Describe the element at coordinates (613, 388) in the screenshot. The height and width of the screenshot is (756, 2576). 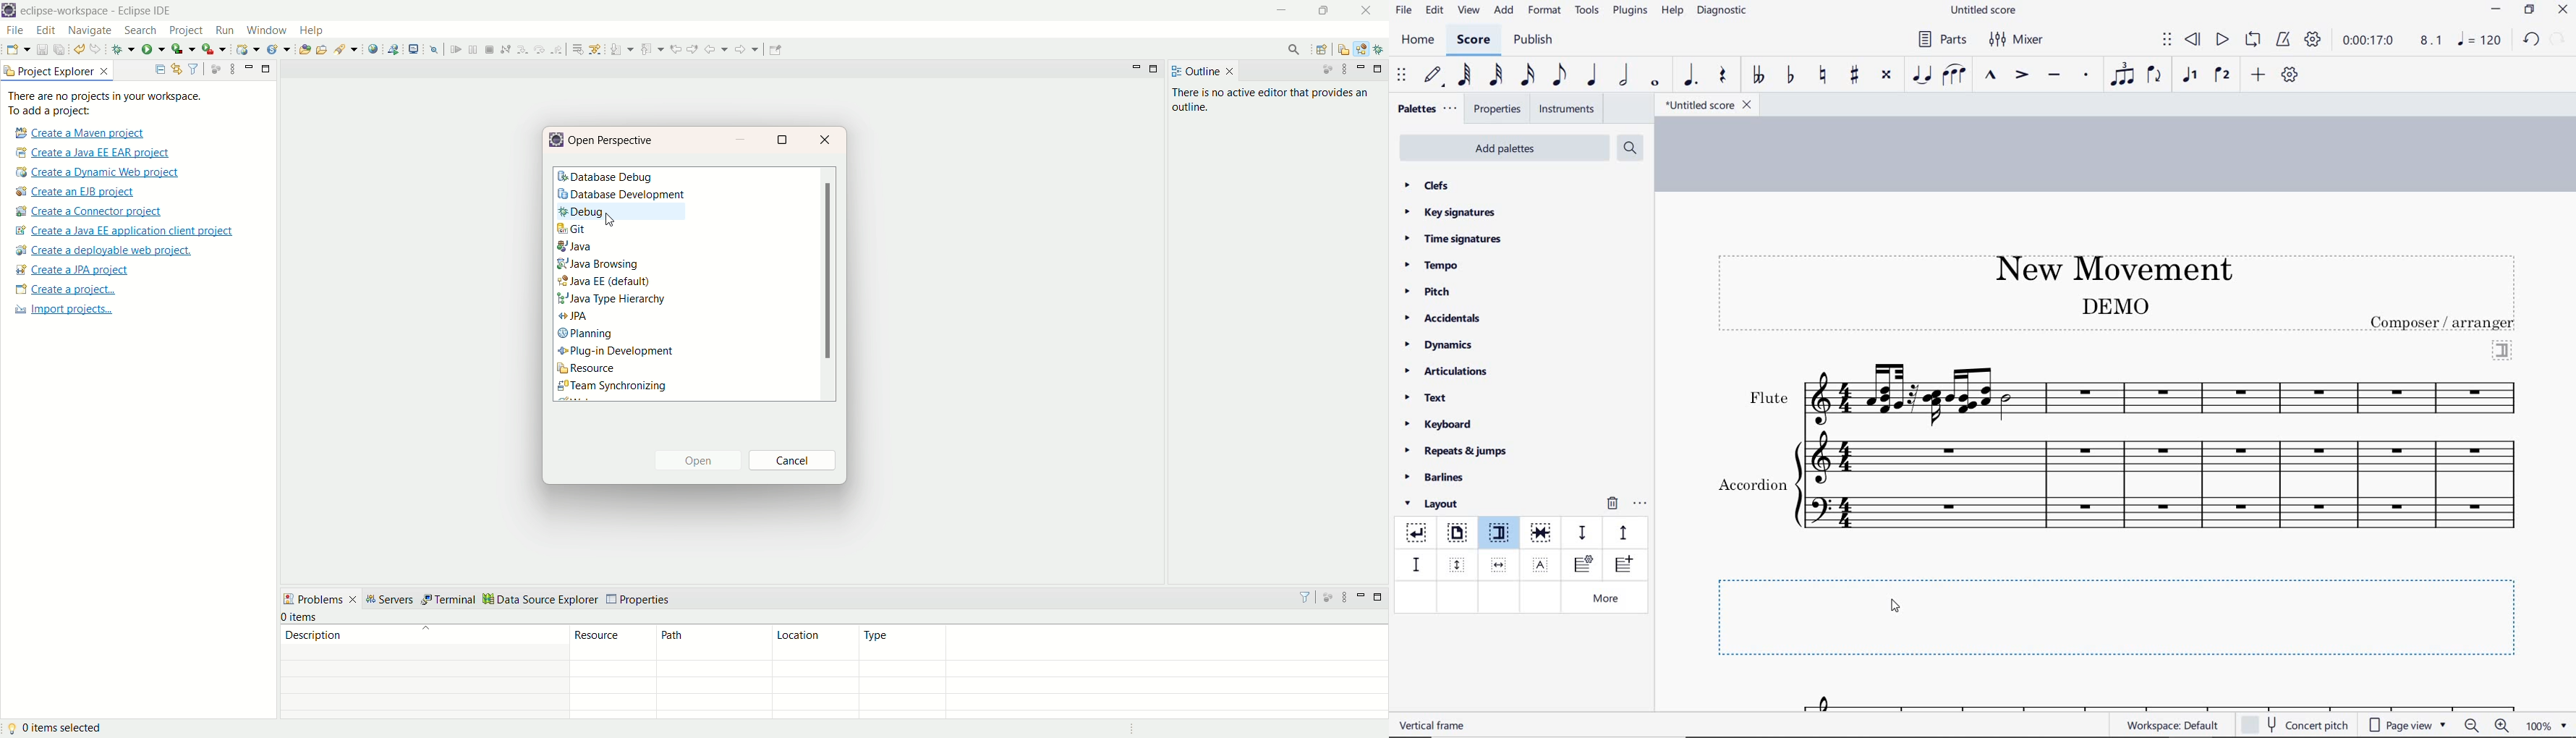
I see `team synchronizing` at that location.